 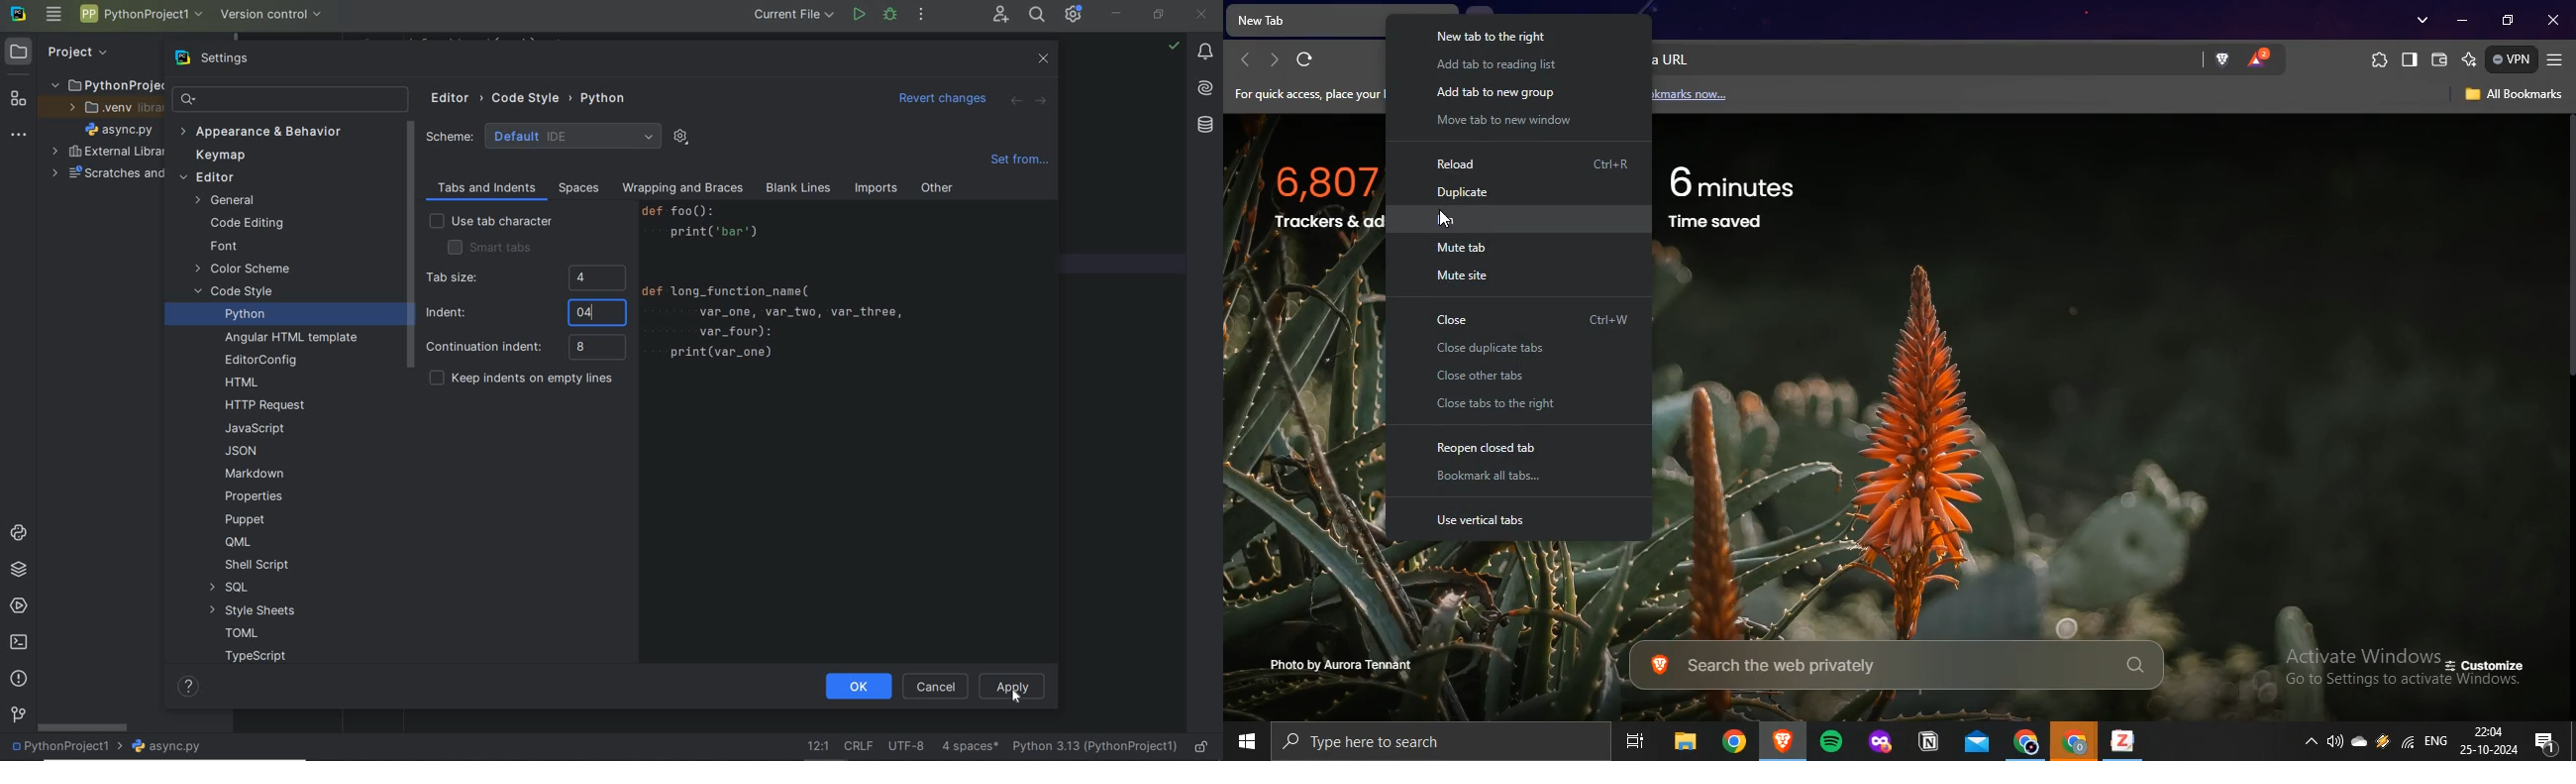 What do you see at coordinates (1831, 741) in the screenshot?
I see `spotify` at bounding box center [1831, 741].